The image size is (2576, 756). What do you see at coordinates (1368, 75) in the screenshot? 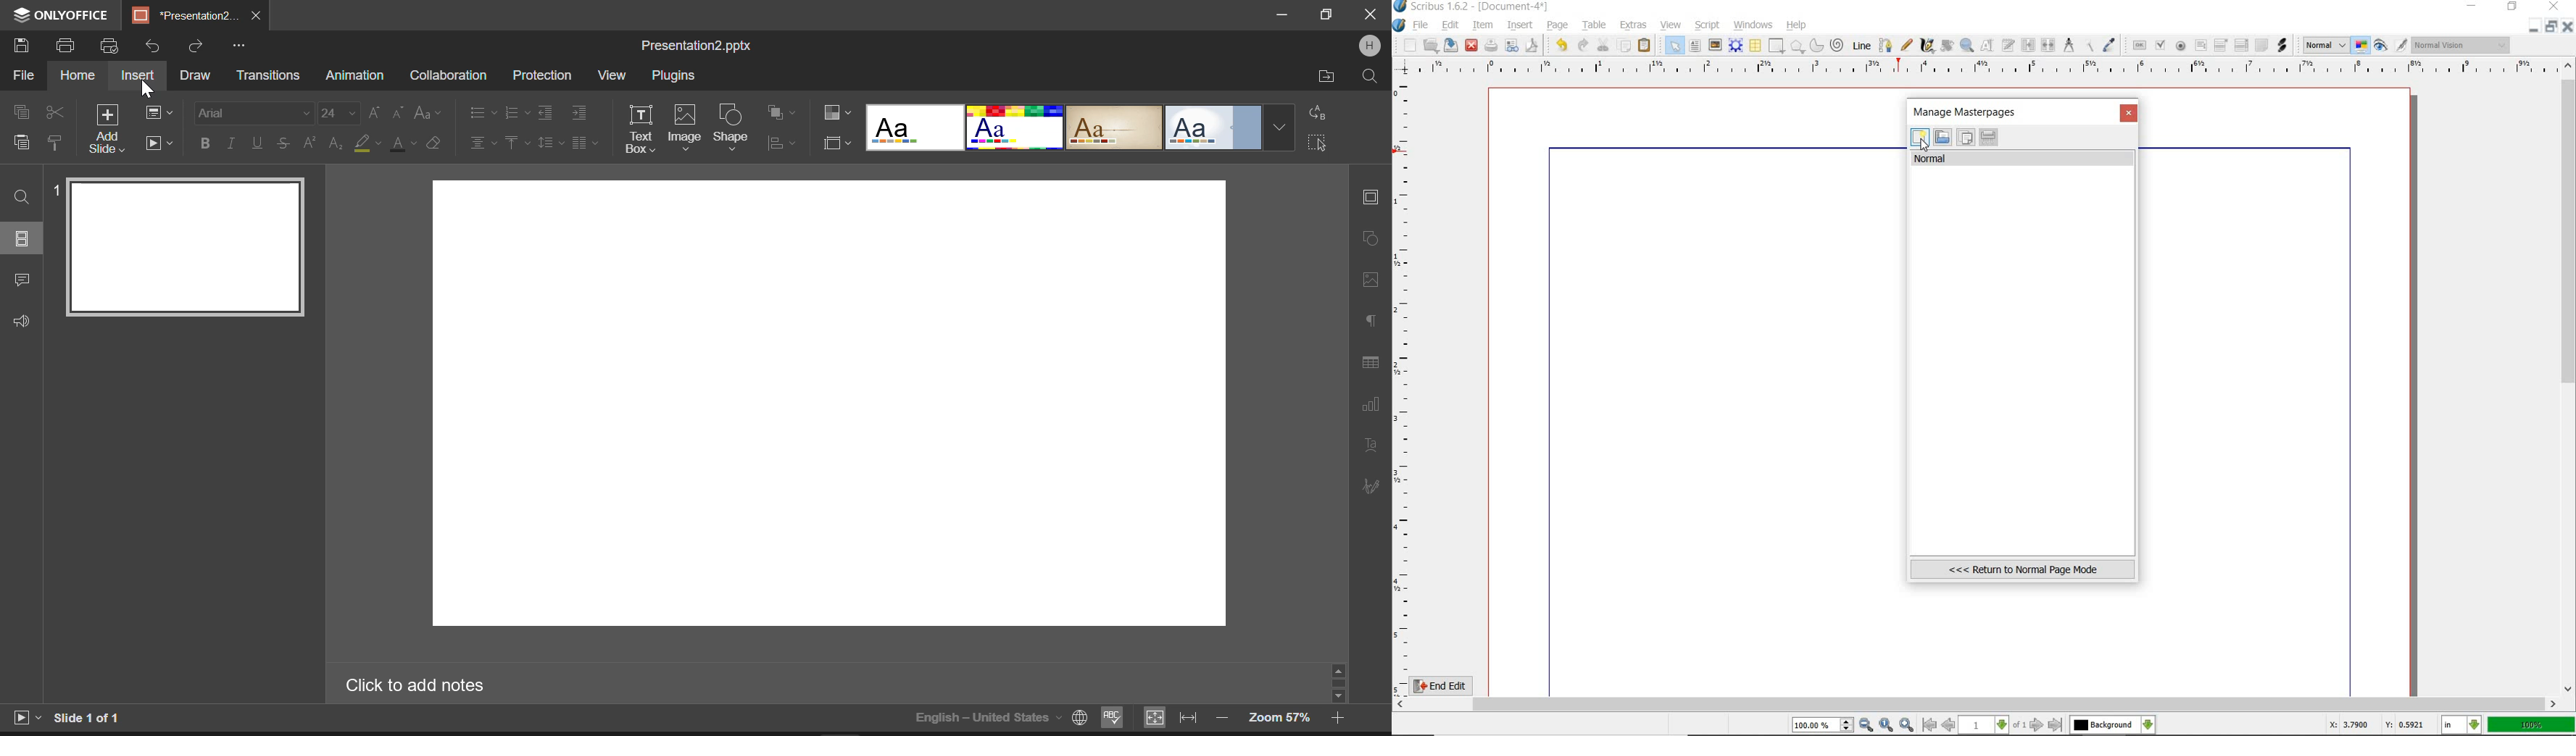
I see `Search` at bounding box center [1368, 75].